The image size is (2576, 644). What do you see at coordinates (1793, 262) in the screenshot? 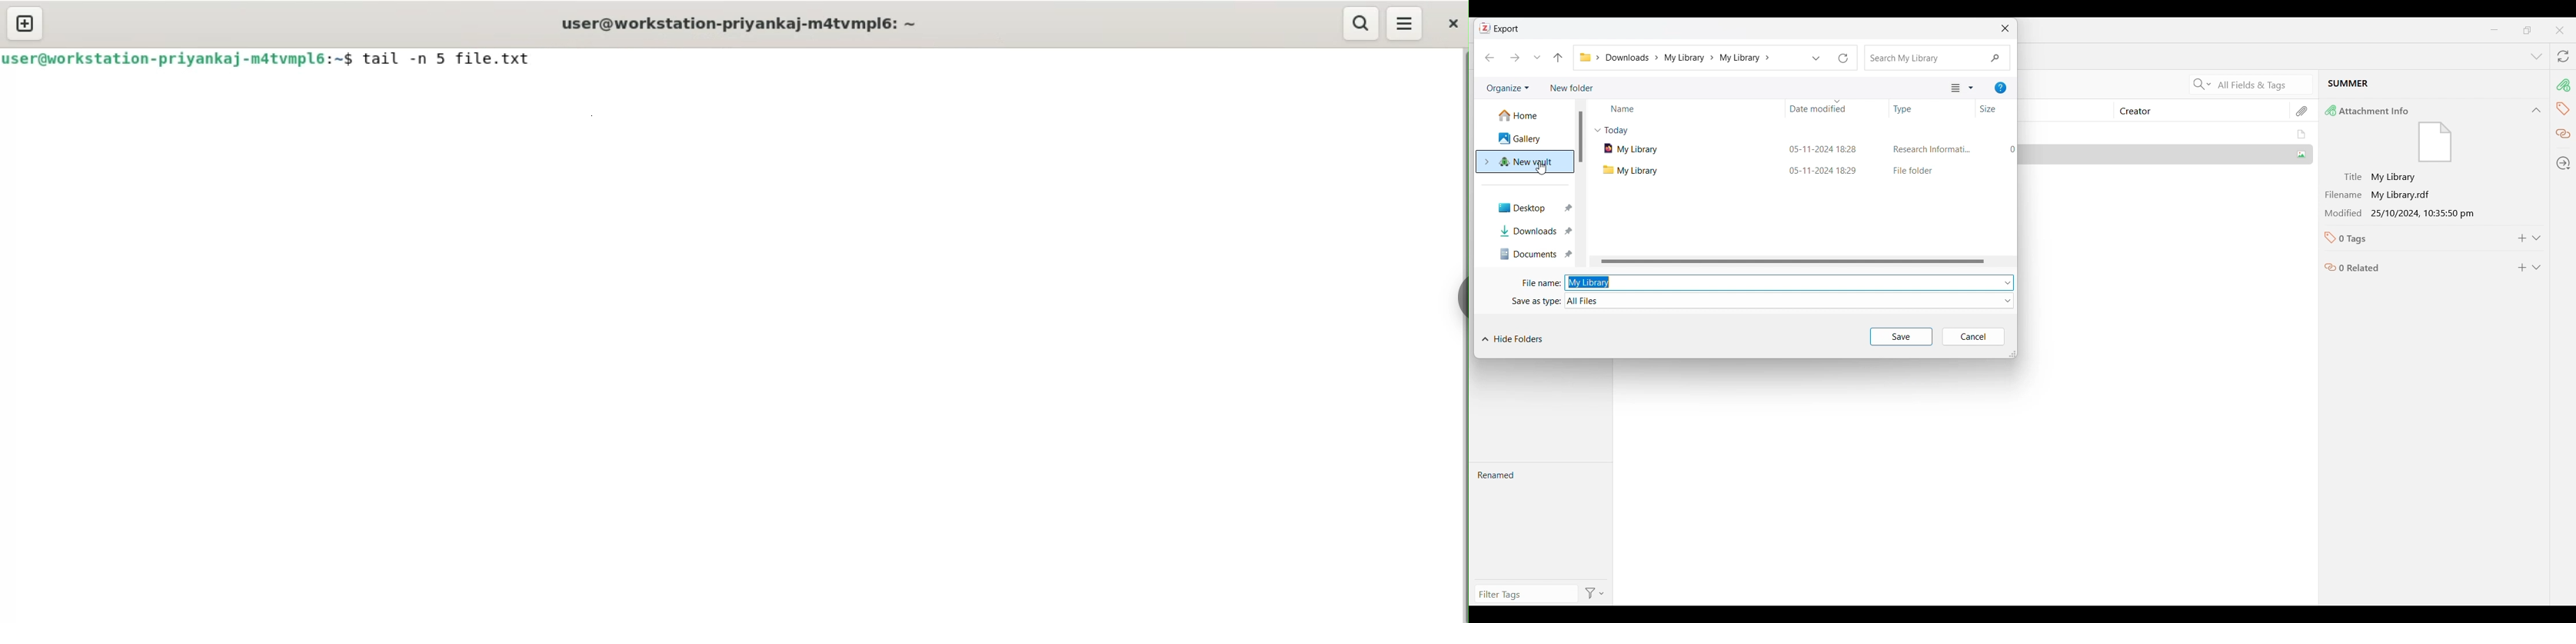
I see `Horizontal slide bar` at bounding box center [1793, 262].